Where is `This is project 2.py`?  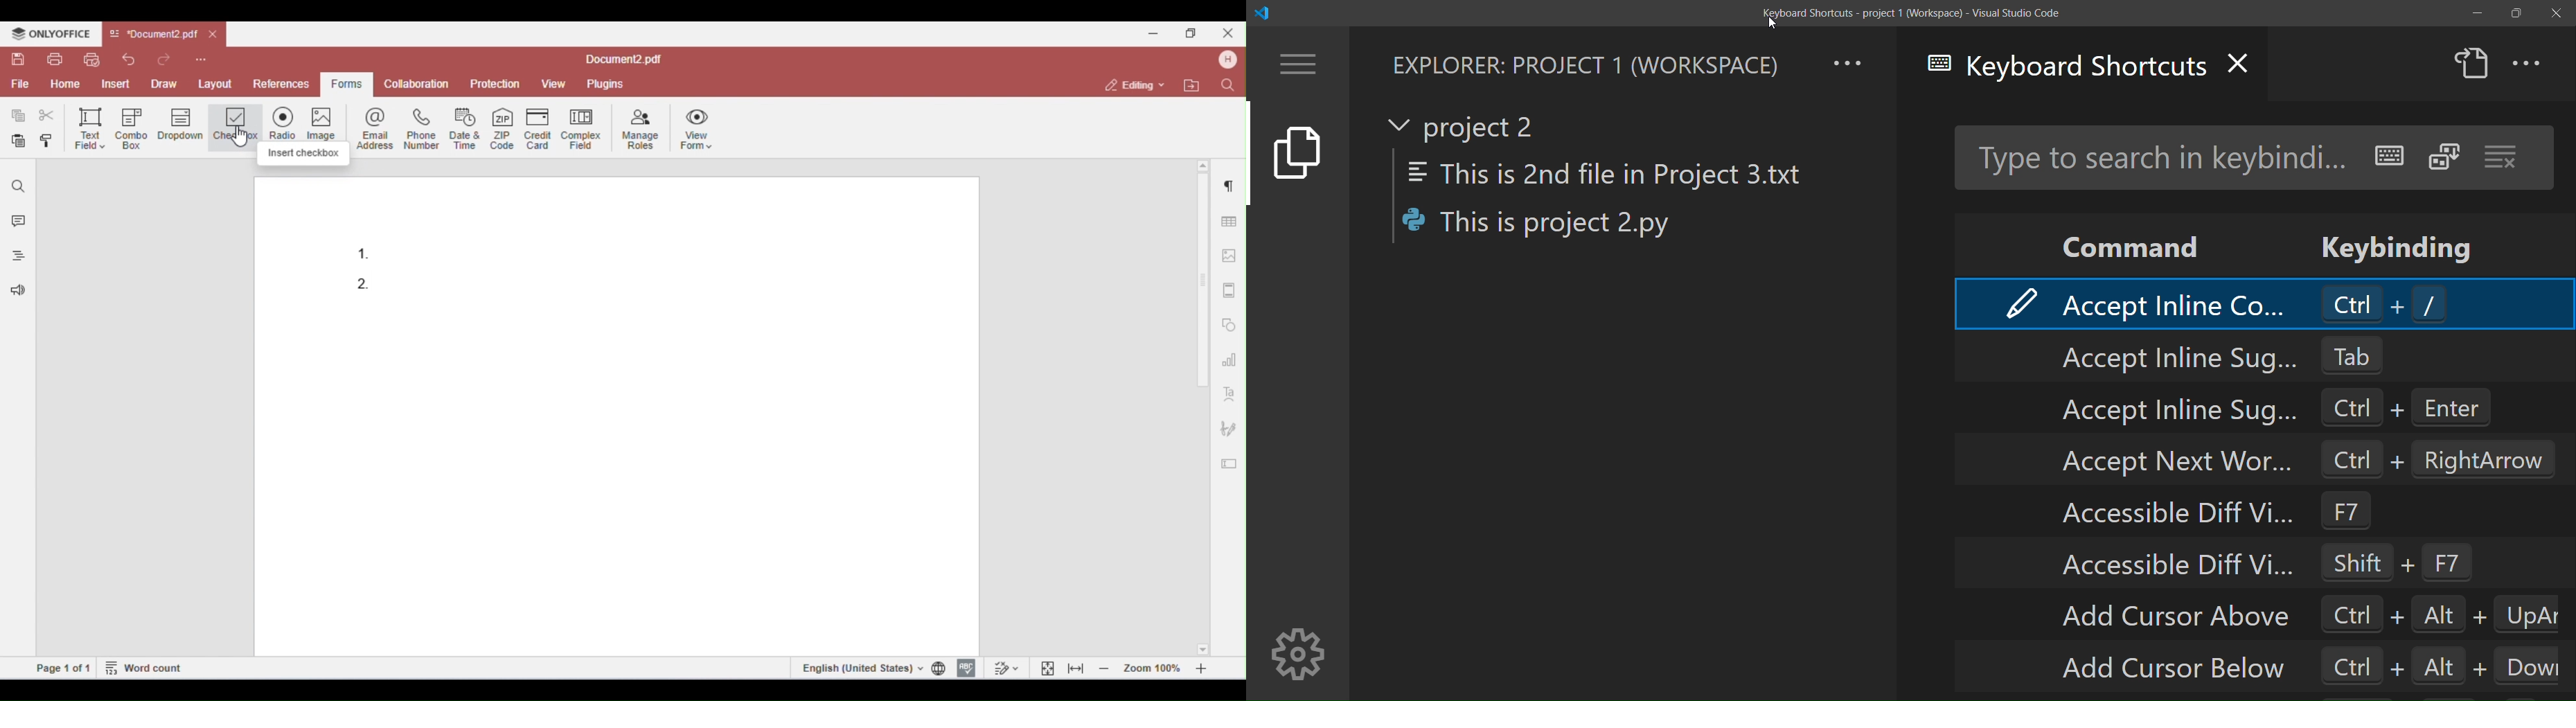
This is project 2.py is located at coordinates (1546, 226).